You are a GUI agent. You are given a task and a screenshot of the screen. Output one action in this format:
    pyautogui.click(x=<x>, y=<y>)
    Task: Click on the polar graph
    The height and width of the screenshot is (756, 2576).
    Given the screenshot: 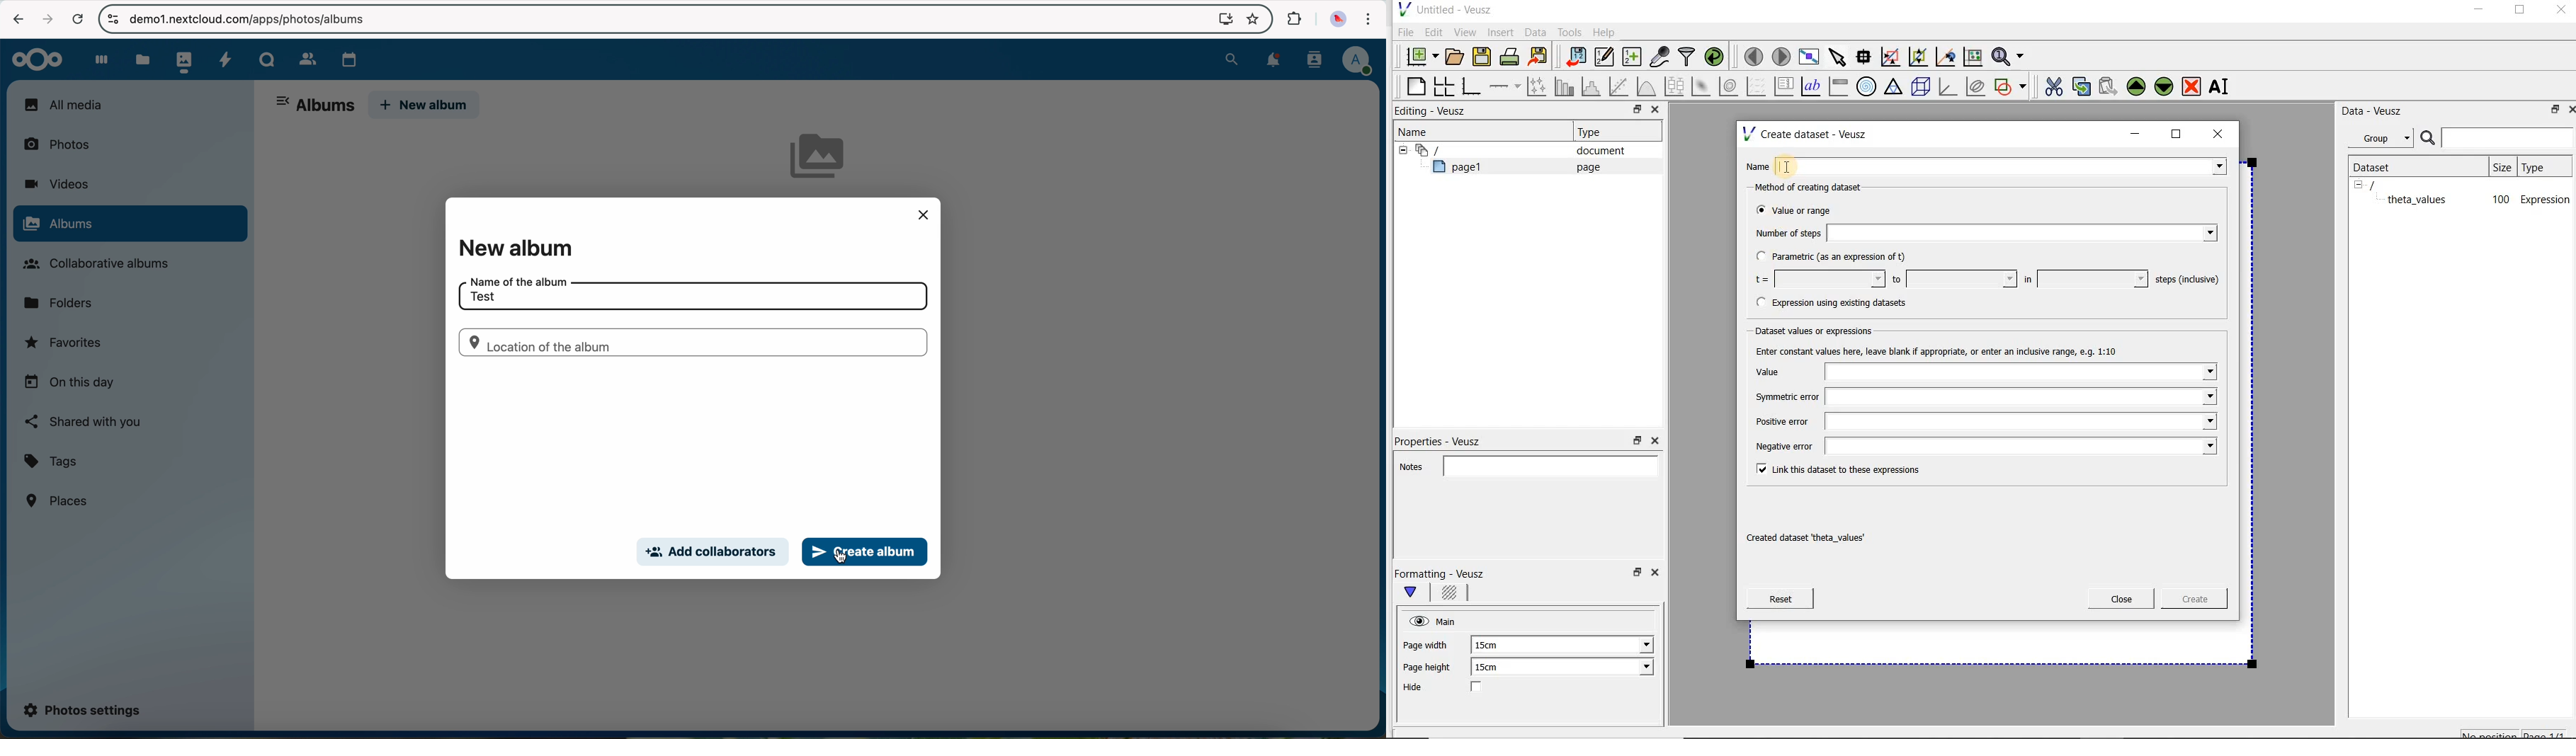 What is the action you would take?
    pyautogui.click(x=1867, y=86)
    